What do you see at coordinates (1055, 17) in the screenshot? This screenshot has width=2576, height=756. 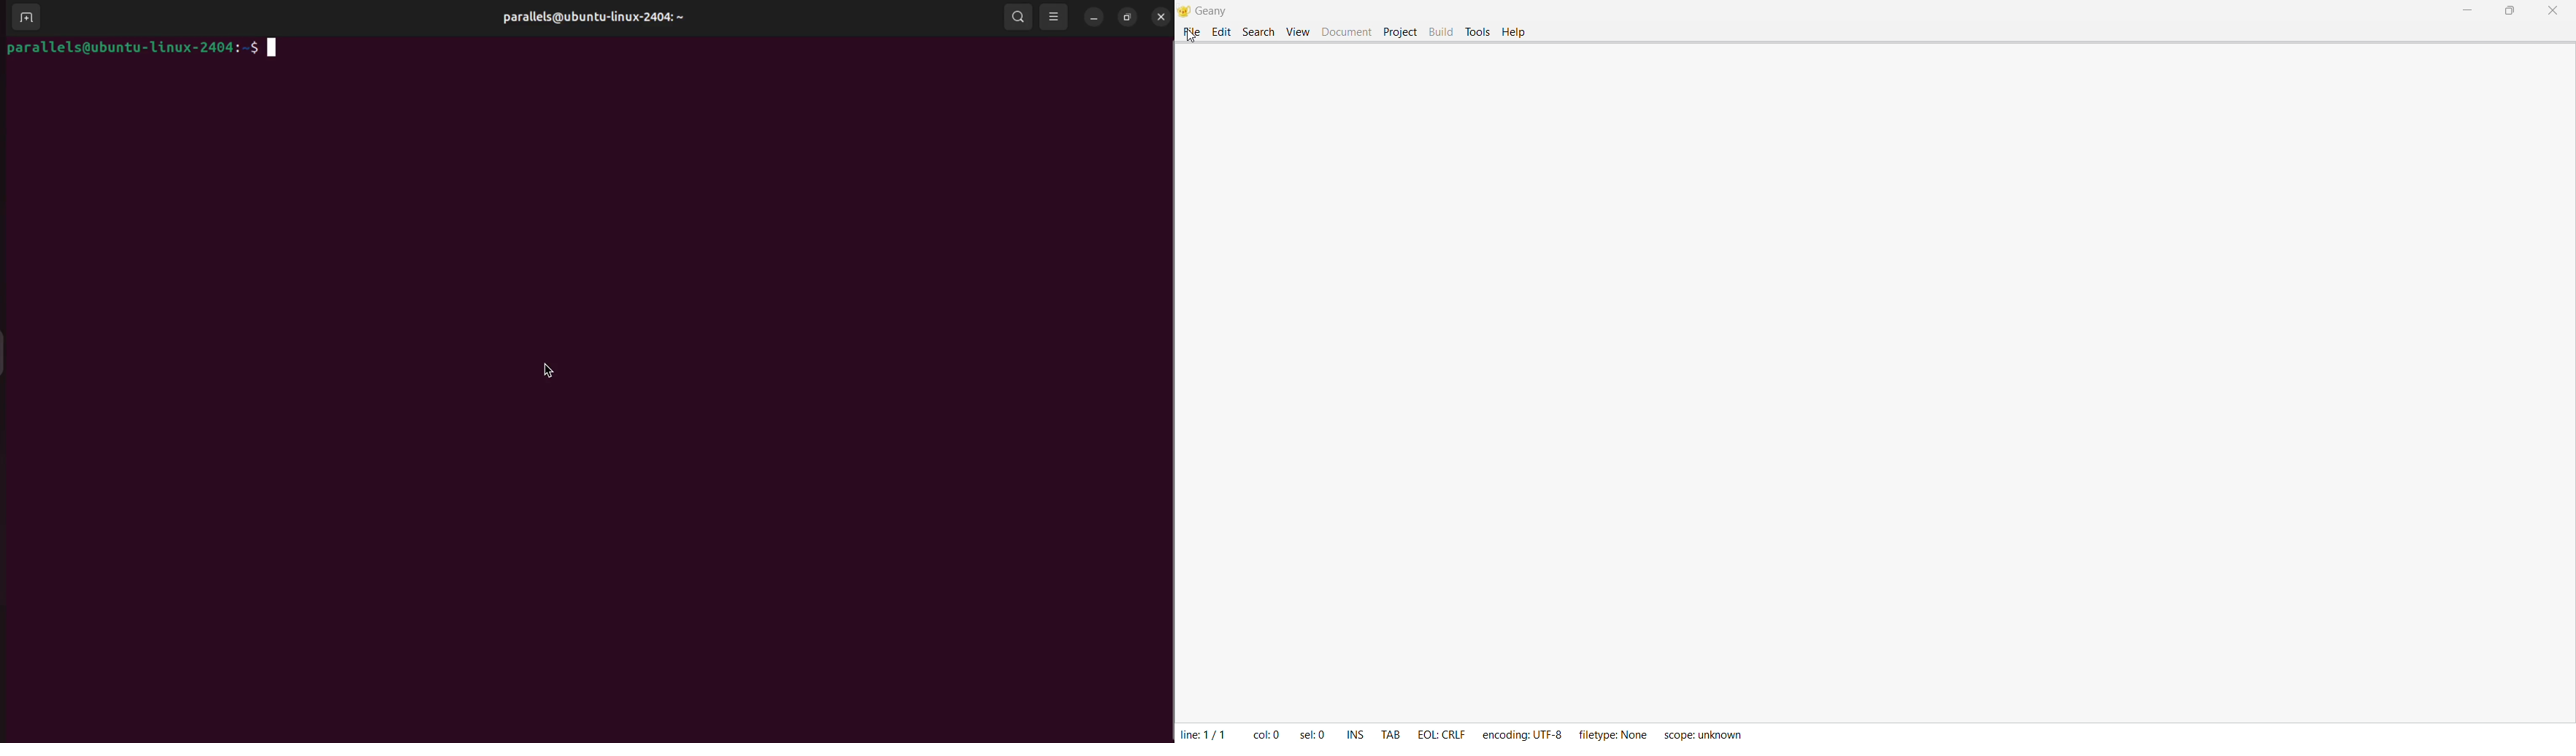 I see `view options` at bounding box center [1055, 17].